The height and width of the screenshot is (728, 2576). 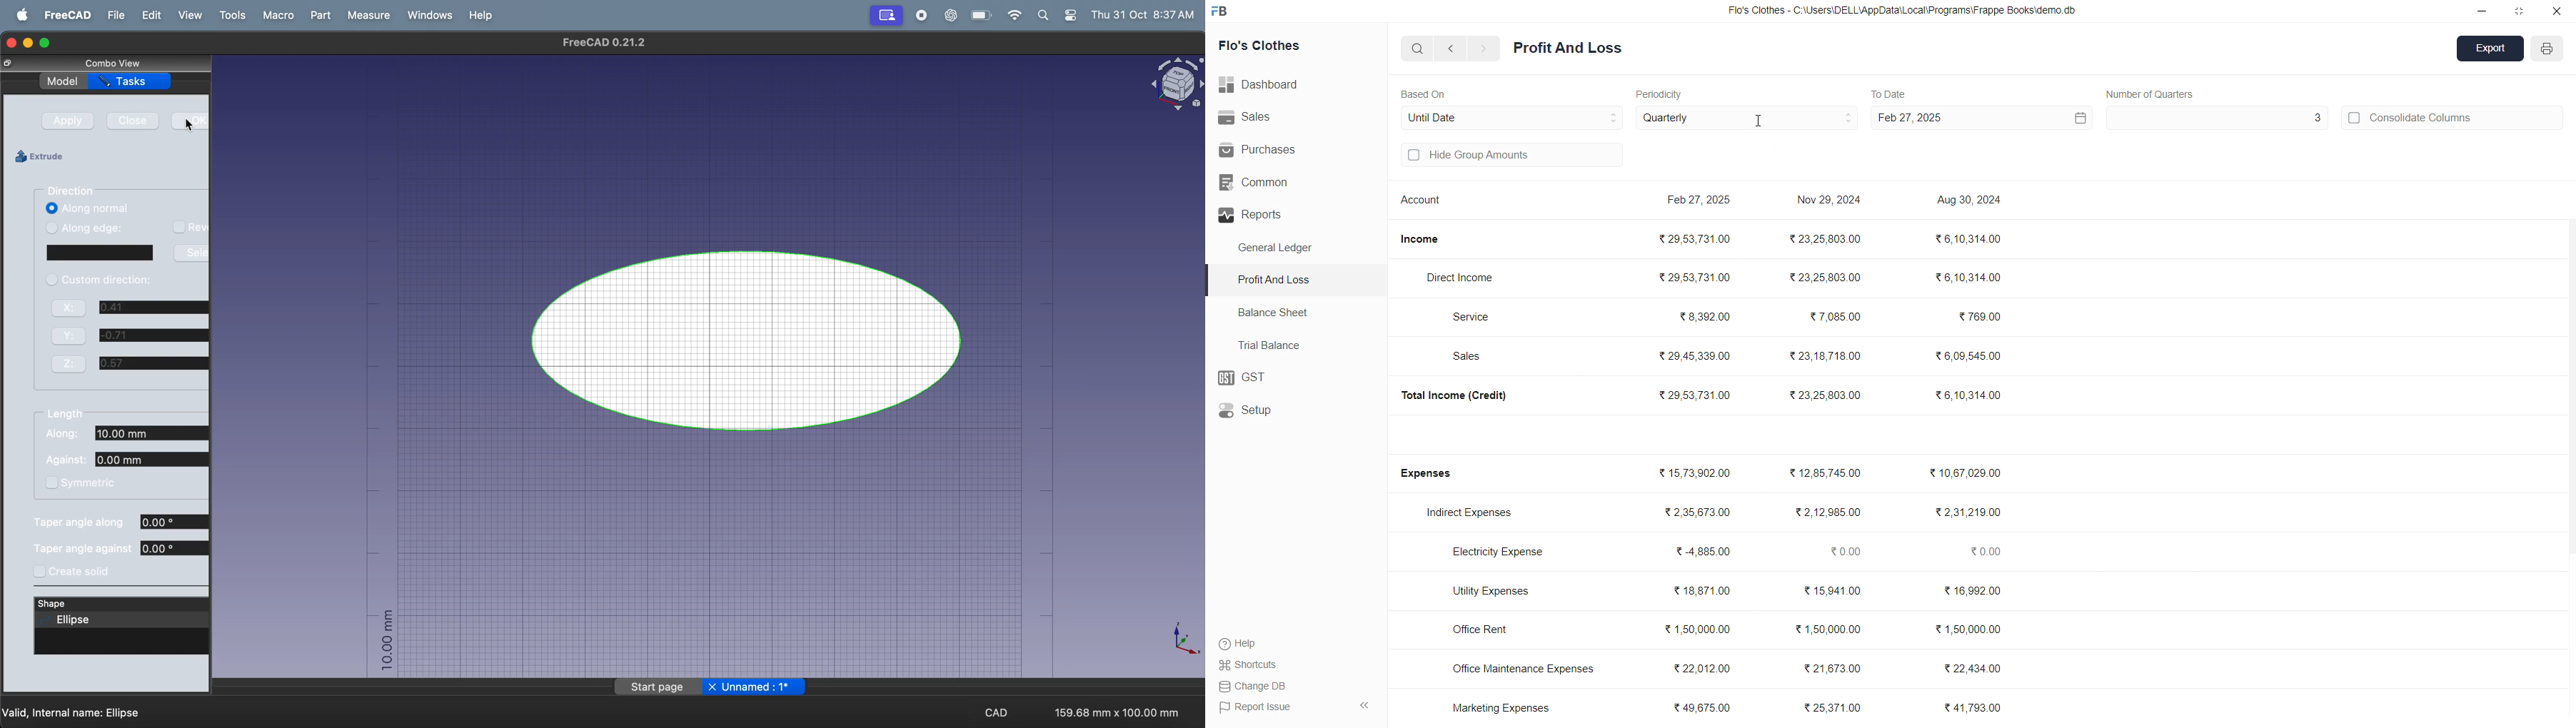 What do you see at coordinates (81, 523) in the screenshot?
I see `taper angle along` at bounding box center [81, 523].